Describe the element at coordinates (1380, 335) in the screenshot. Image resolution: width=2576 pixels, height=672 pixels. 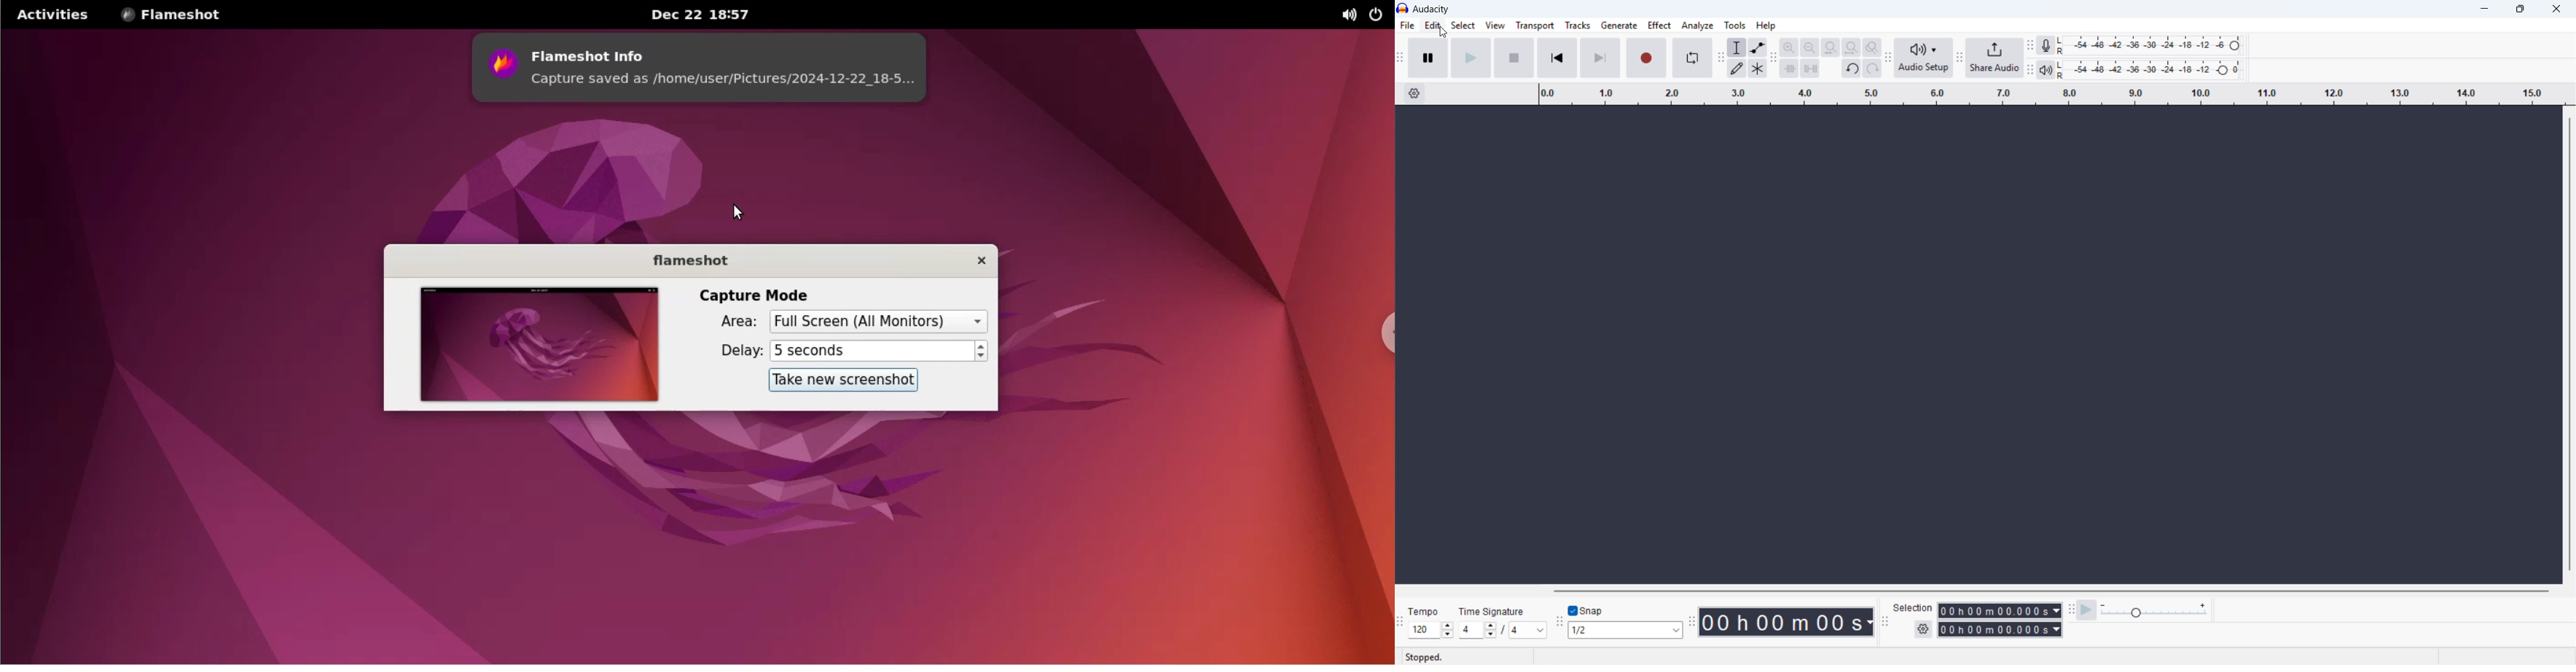
I see `chrome options` at that location.